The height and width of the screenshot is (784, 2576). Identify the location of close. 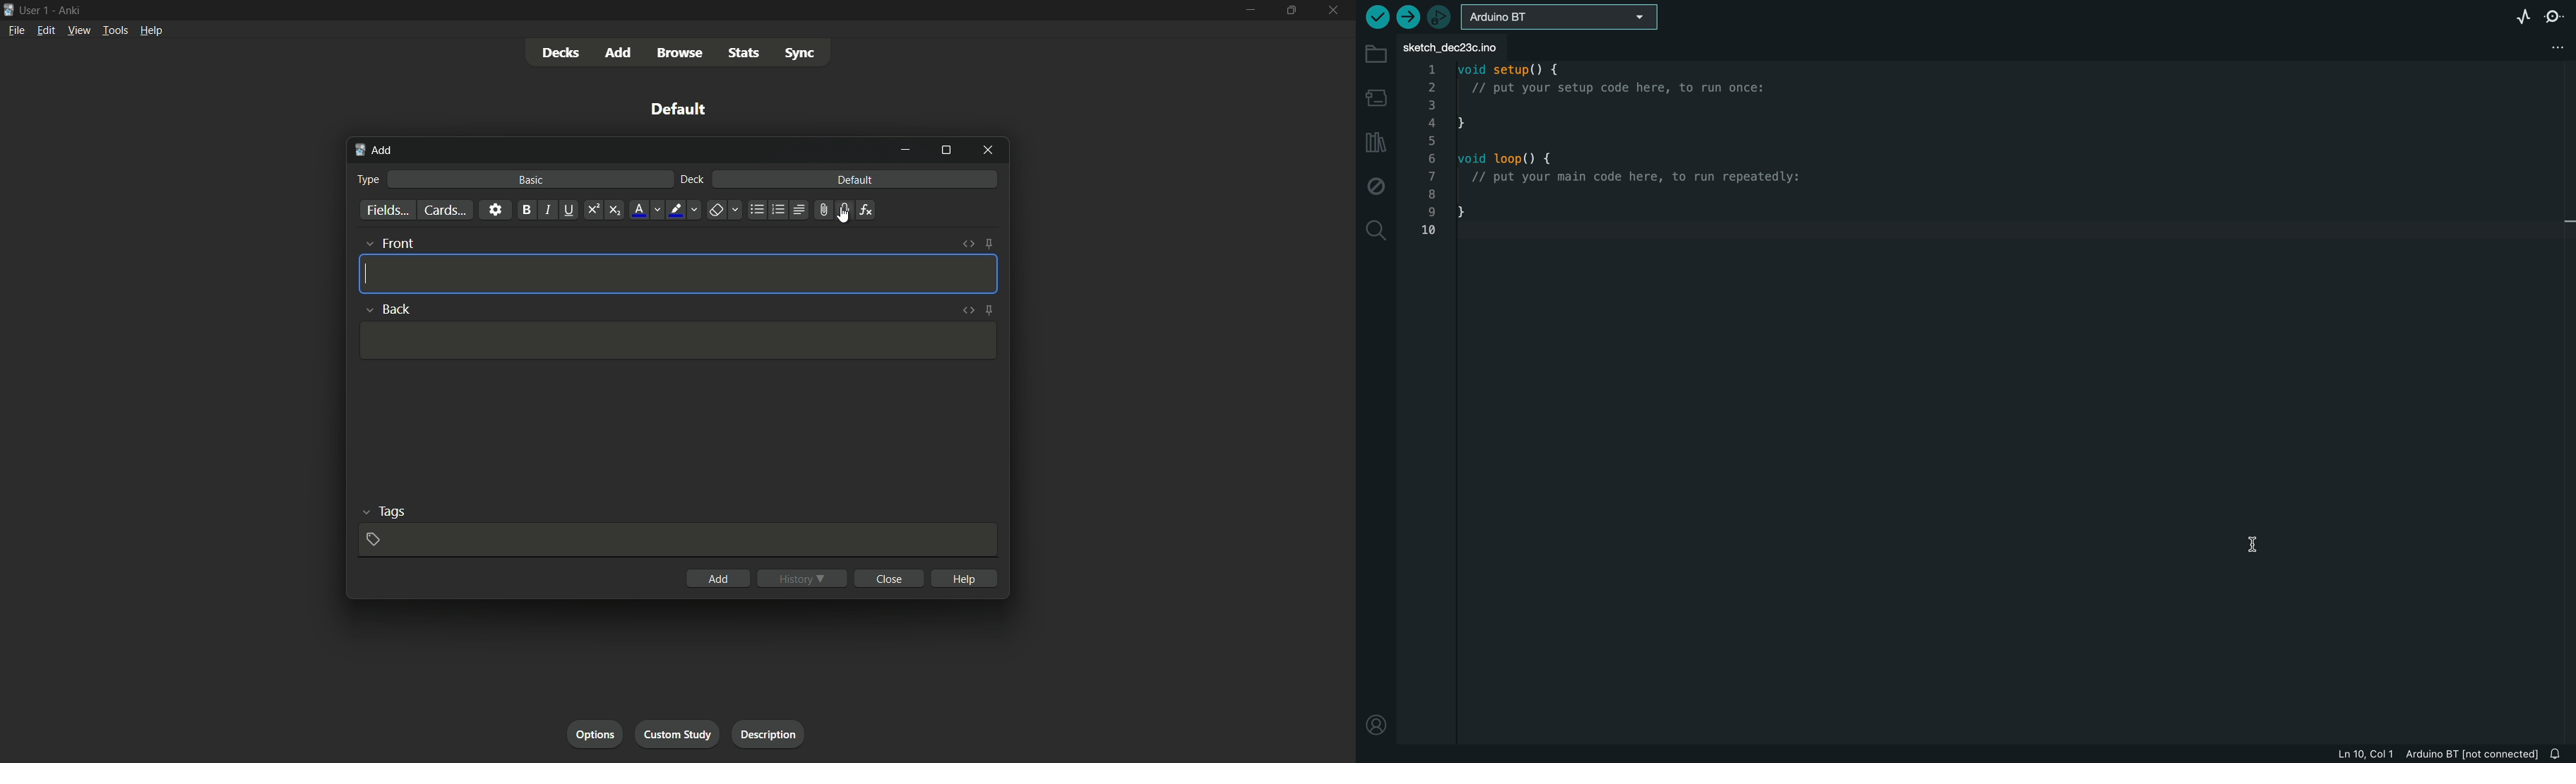
(888, 579).